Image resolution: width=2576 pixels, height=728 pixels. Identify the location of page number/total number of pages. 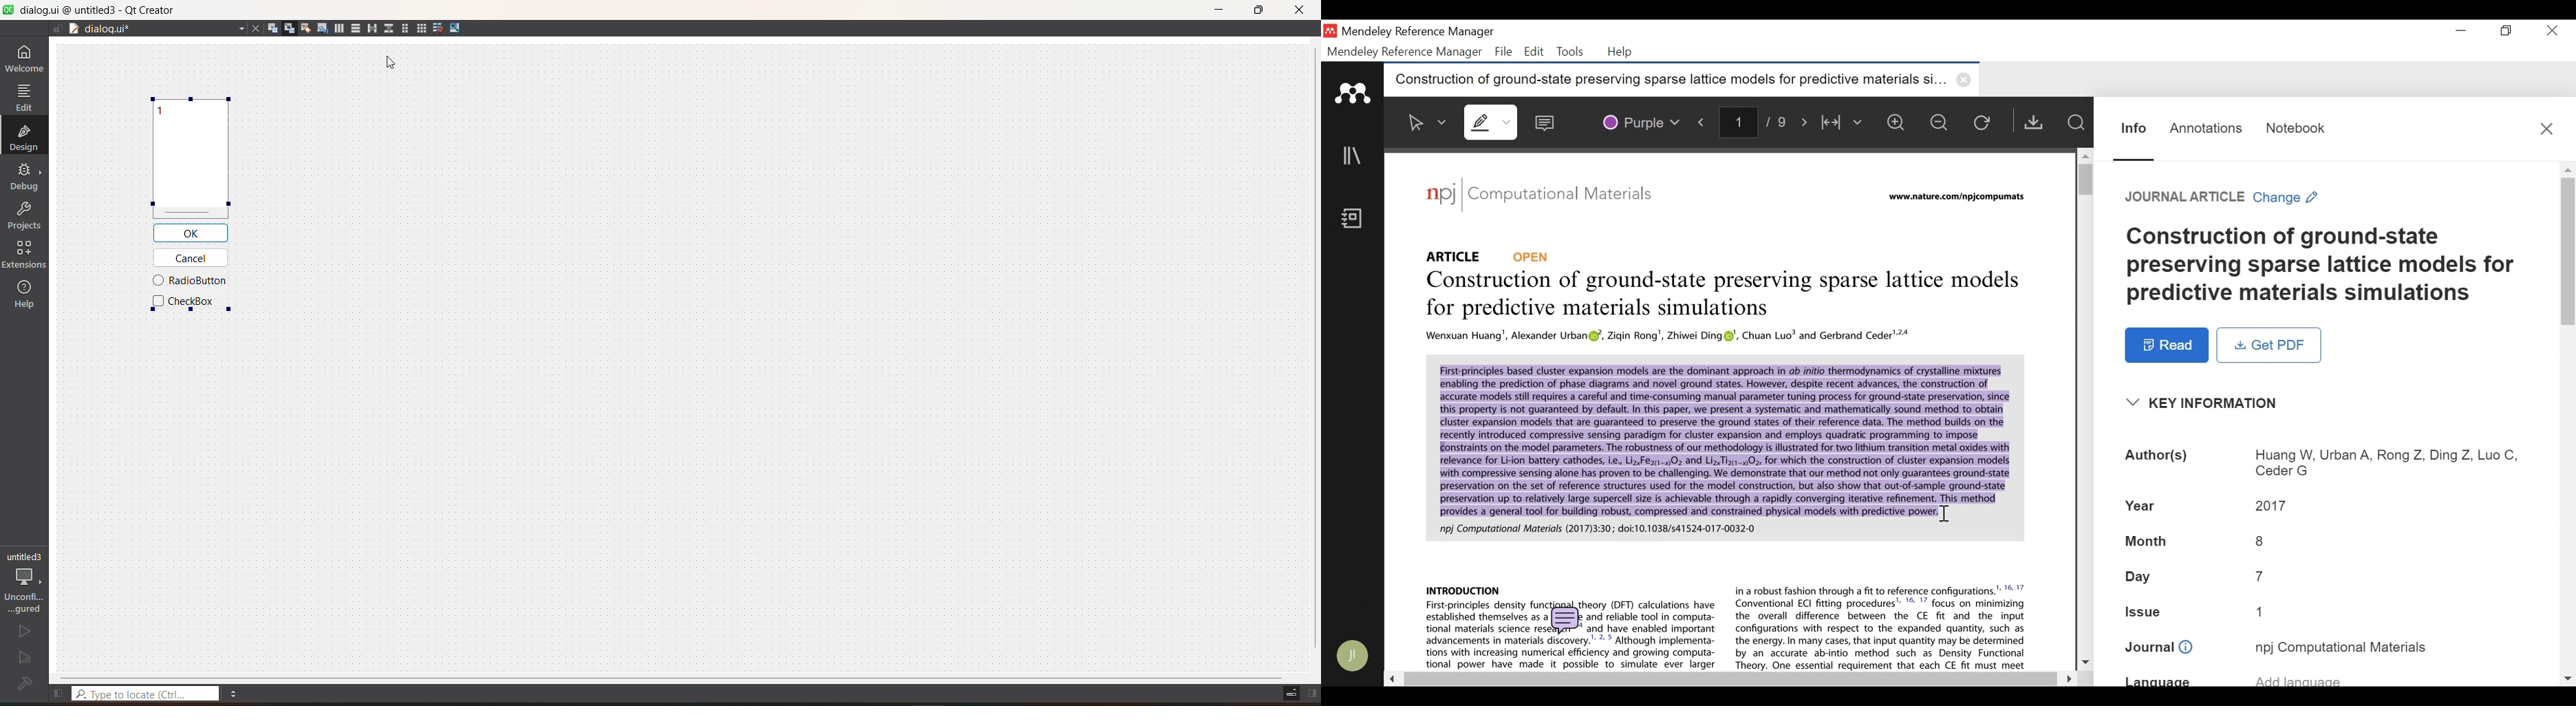
(1758, 121).